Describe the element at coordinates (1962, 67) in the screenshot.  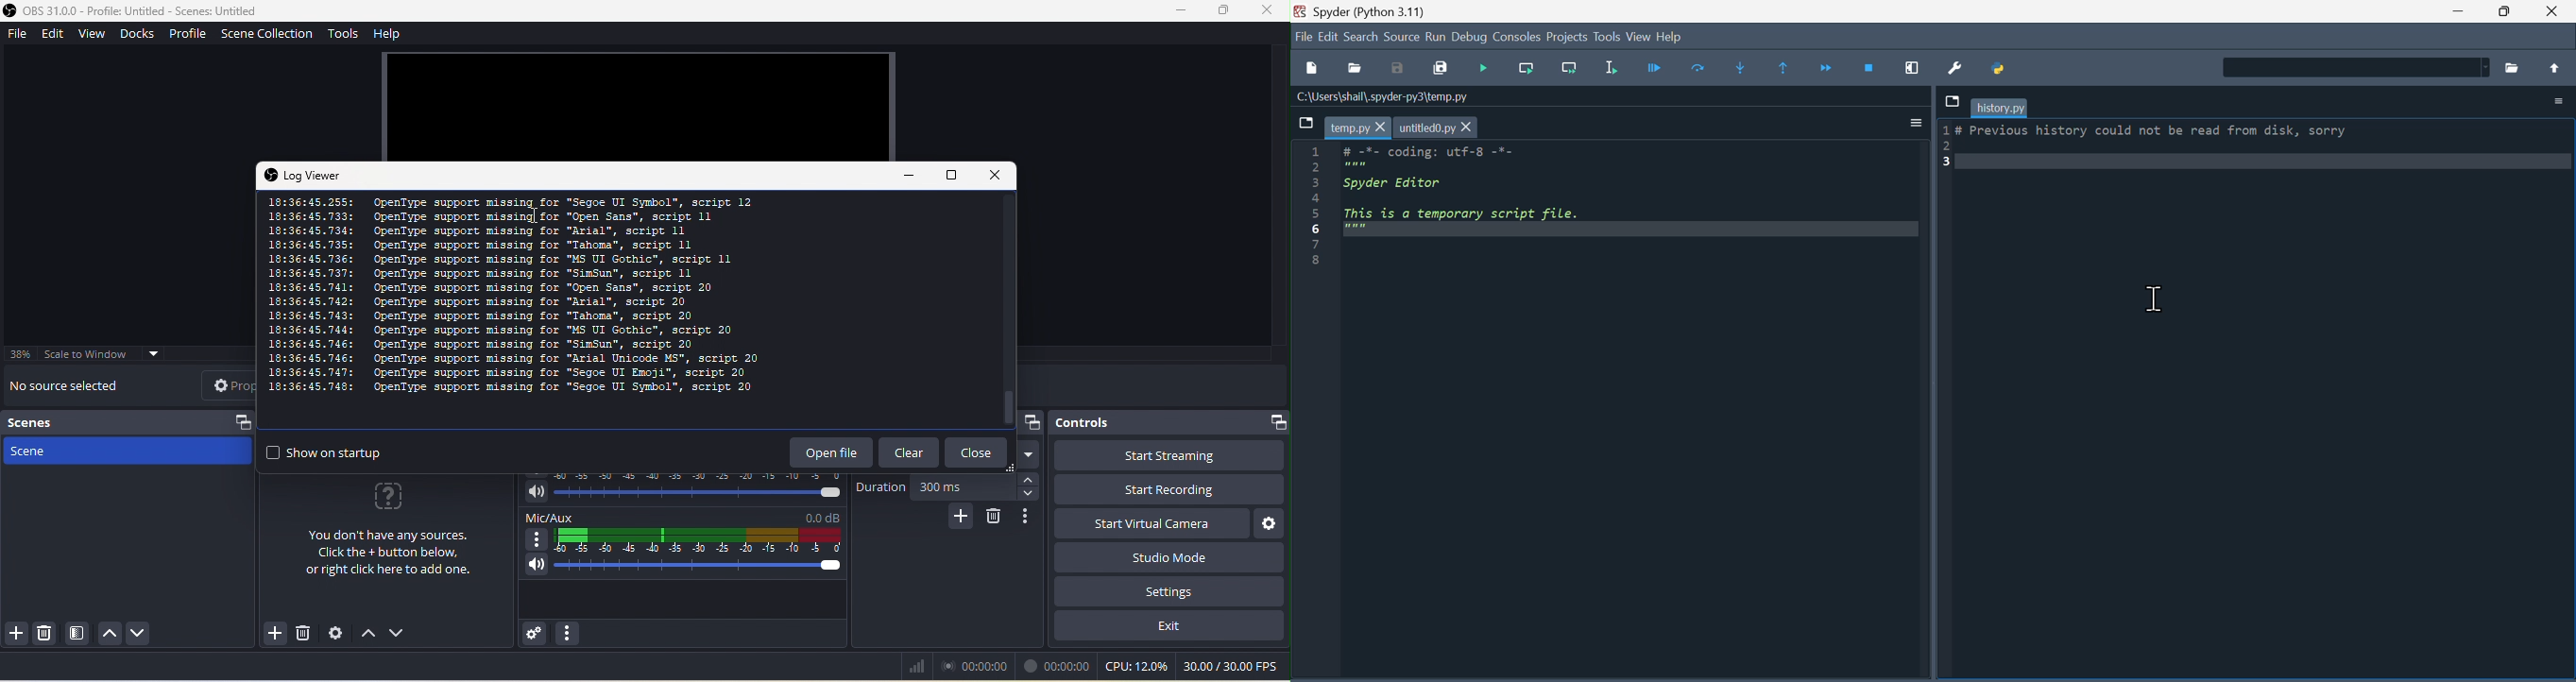
I see `Preferences` at that location.